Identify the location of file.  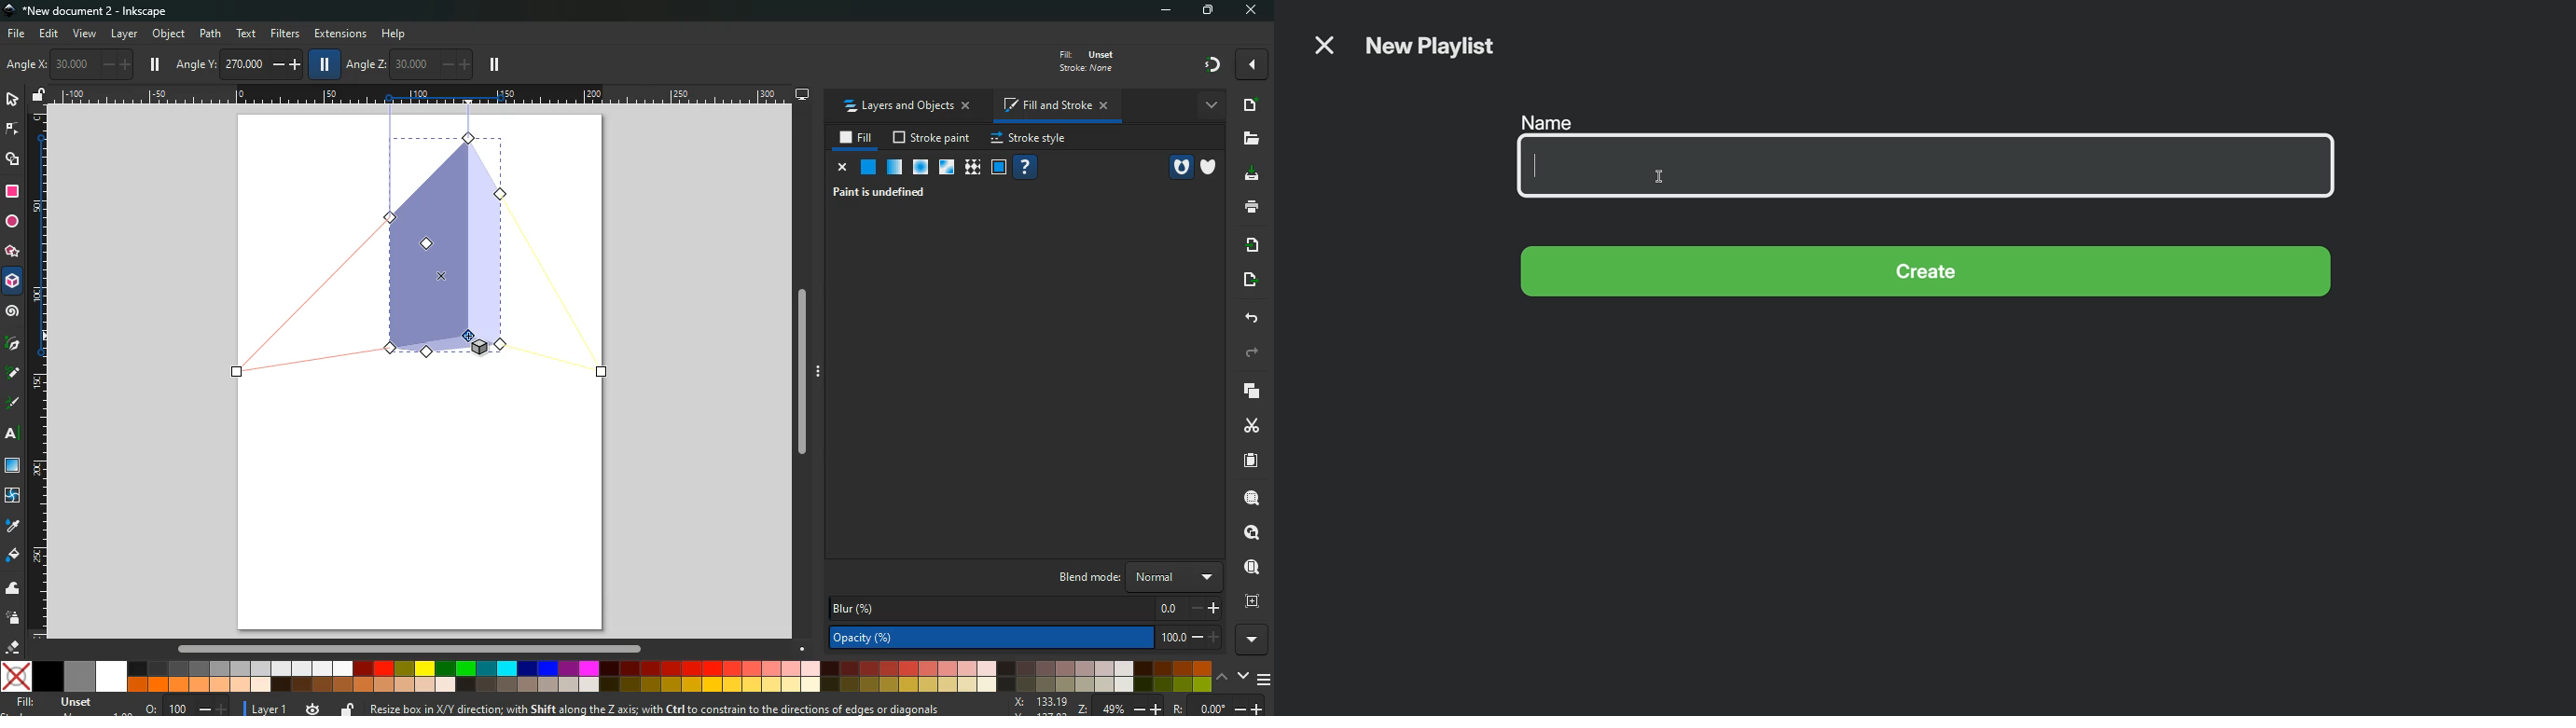
(15, 34).